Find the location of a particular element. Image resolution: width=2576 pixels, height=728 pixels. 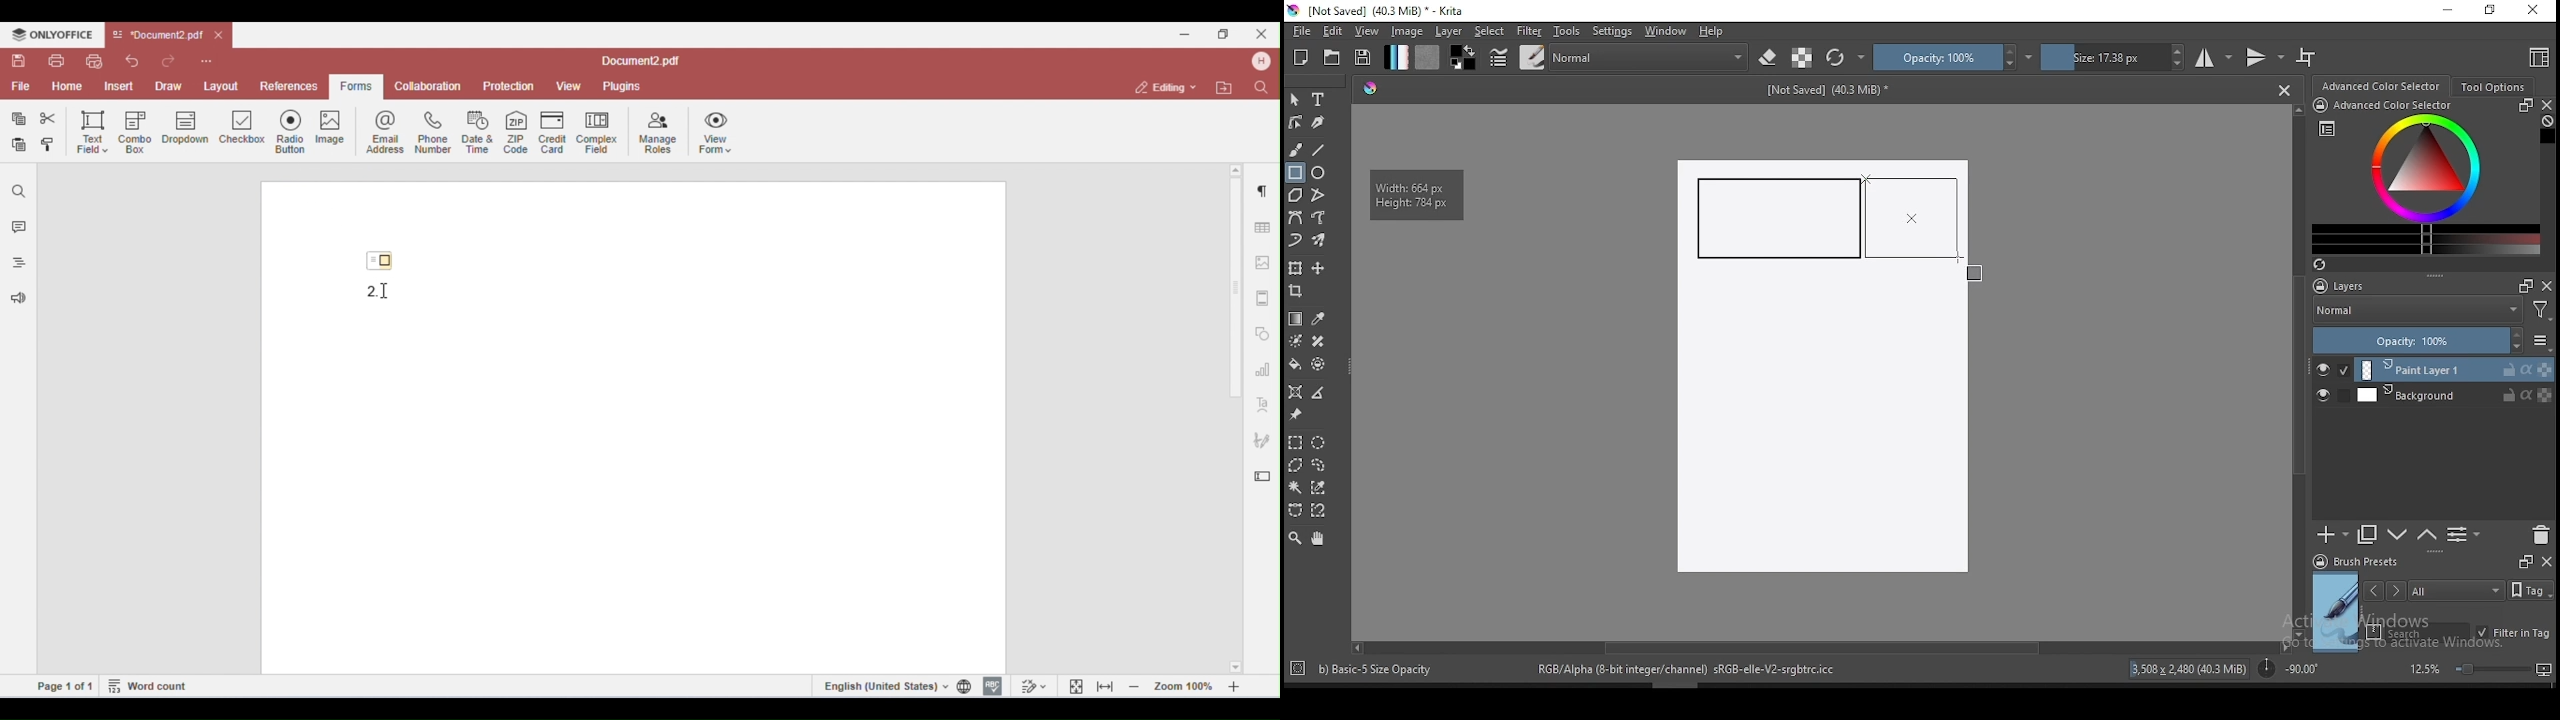

freehand path tool is located at coordinates (1320, 218).